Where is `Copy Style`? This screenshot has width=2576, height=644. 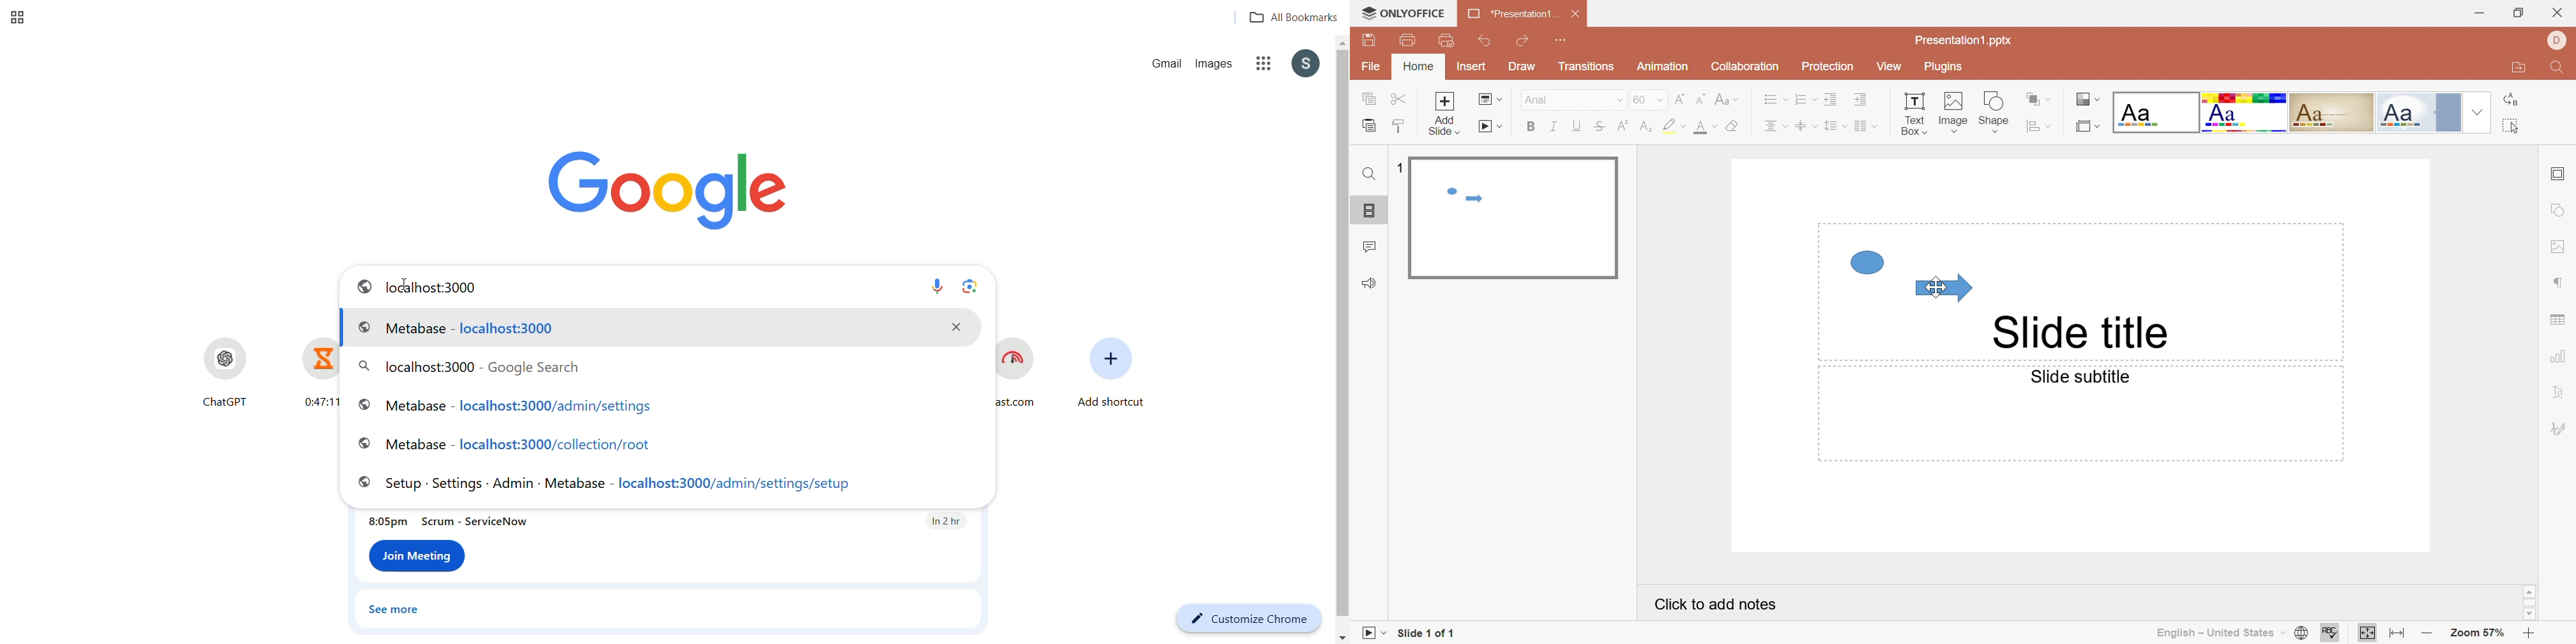
Copy Style is located at coordinates (1398, 128).